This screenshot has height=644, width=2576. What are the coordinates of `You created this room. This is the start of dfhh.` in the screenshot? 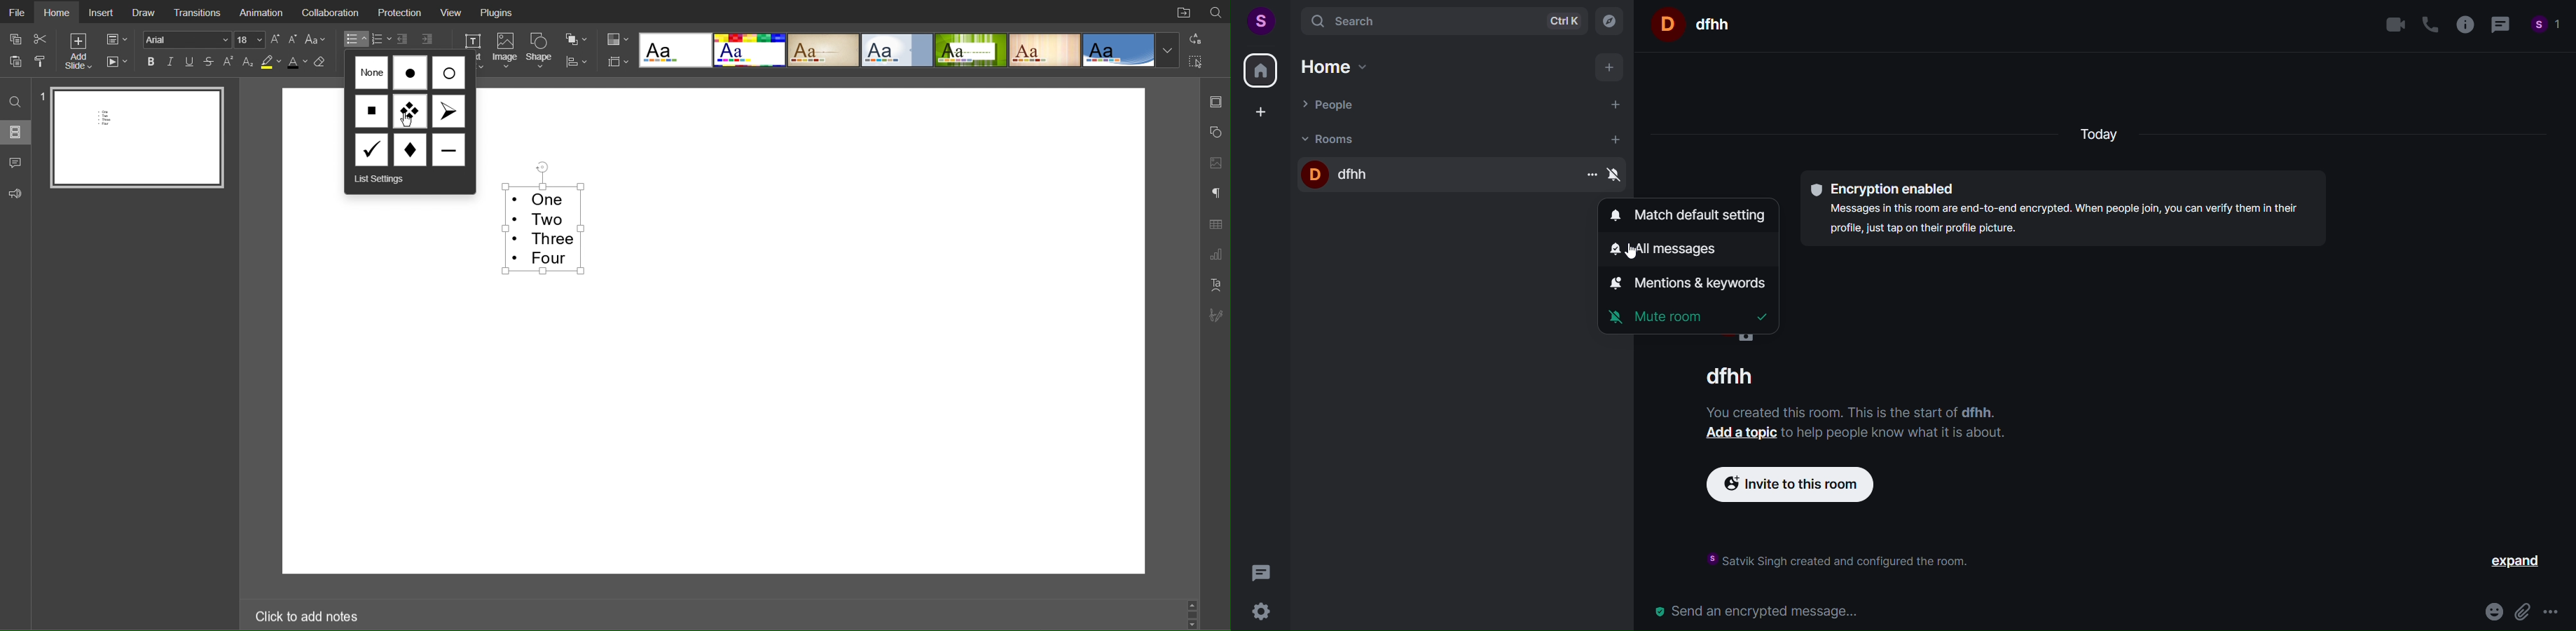 It's located at (1852, 410).